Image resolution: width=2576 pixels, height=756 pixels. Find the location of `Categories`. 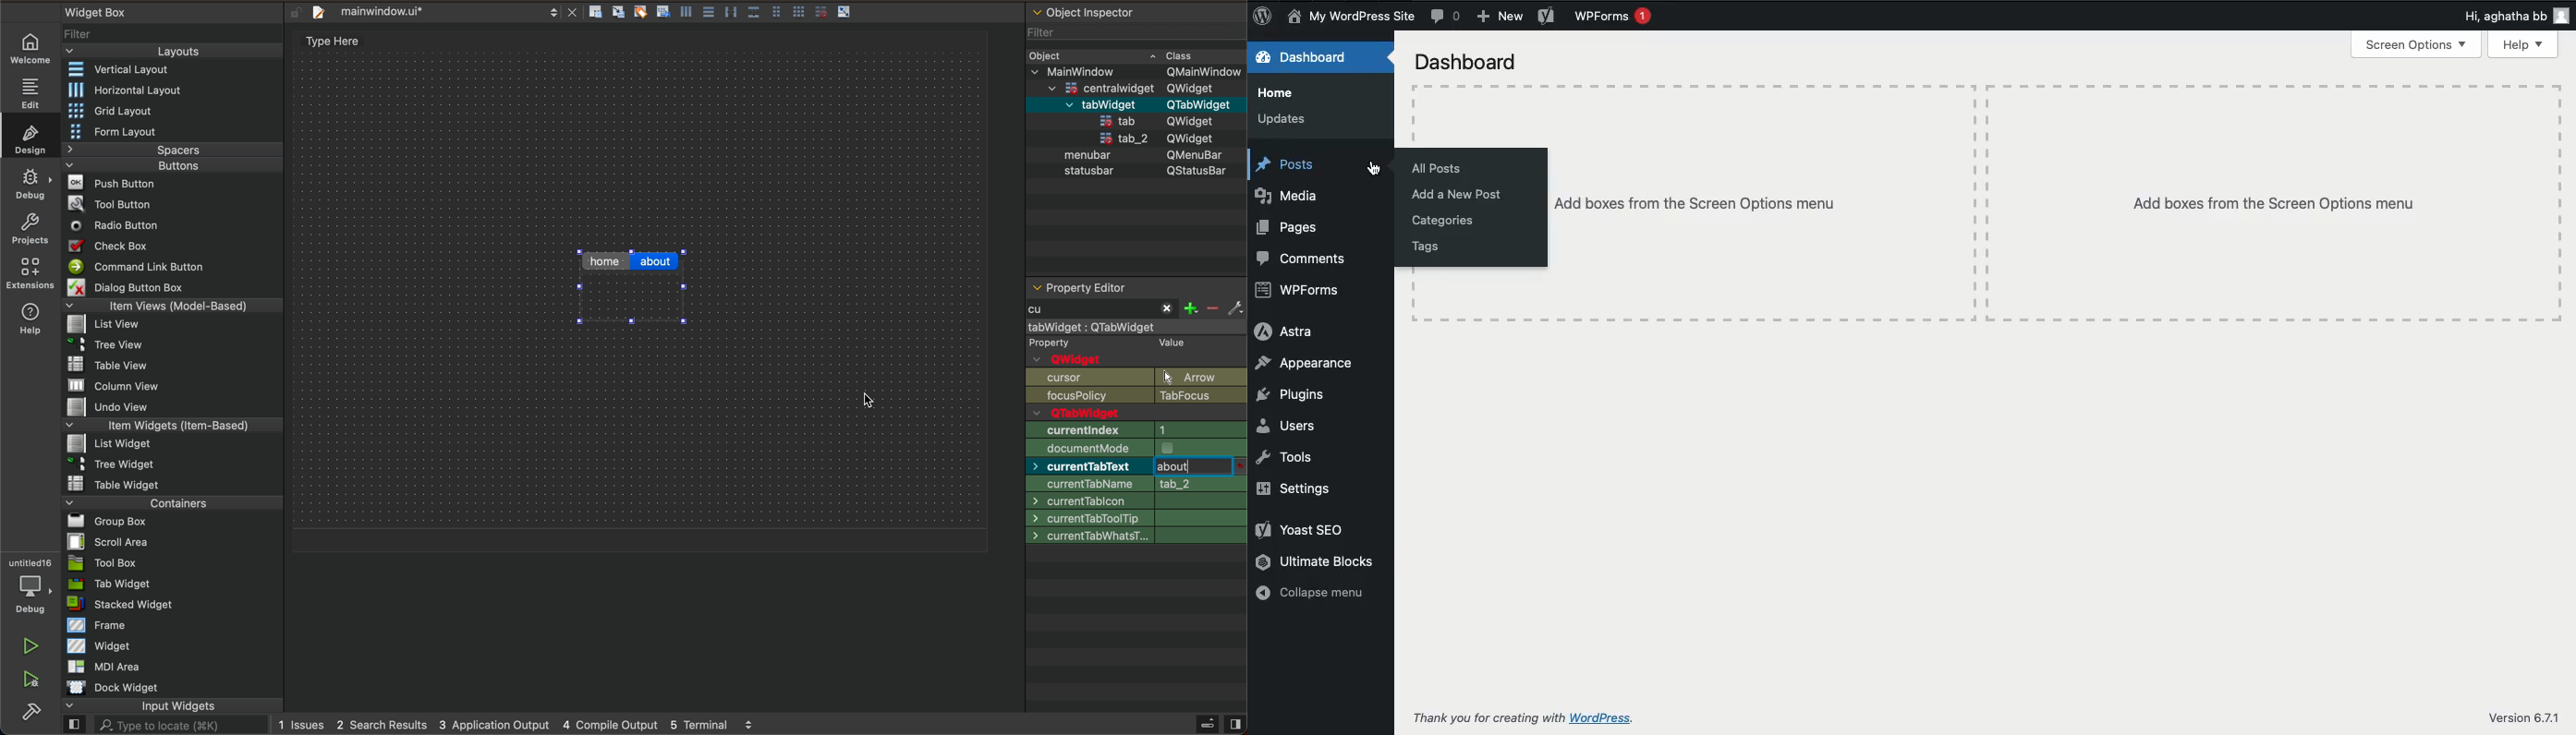

Categories is located at coordinates (1444, 221).